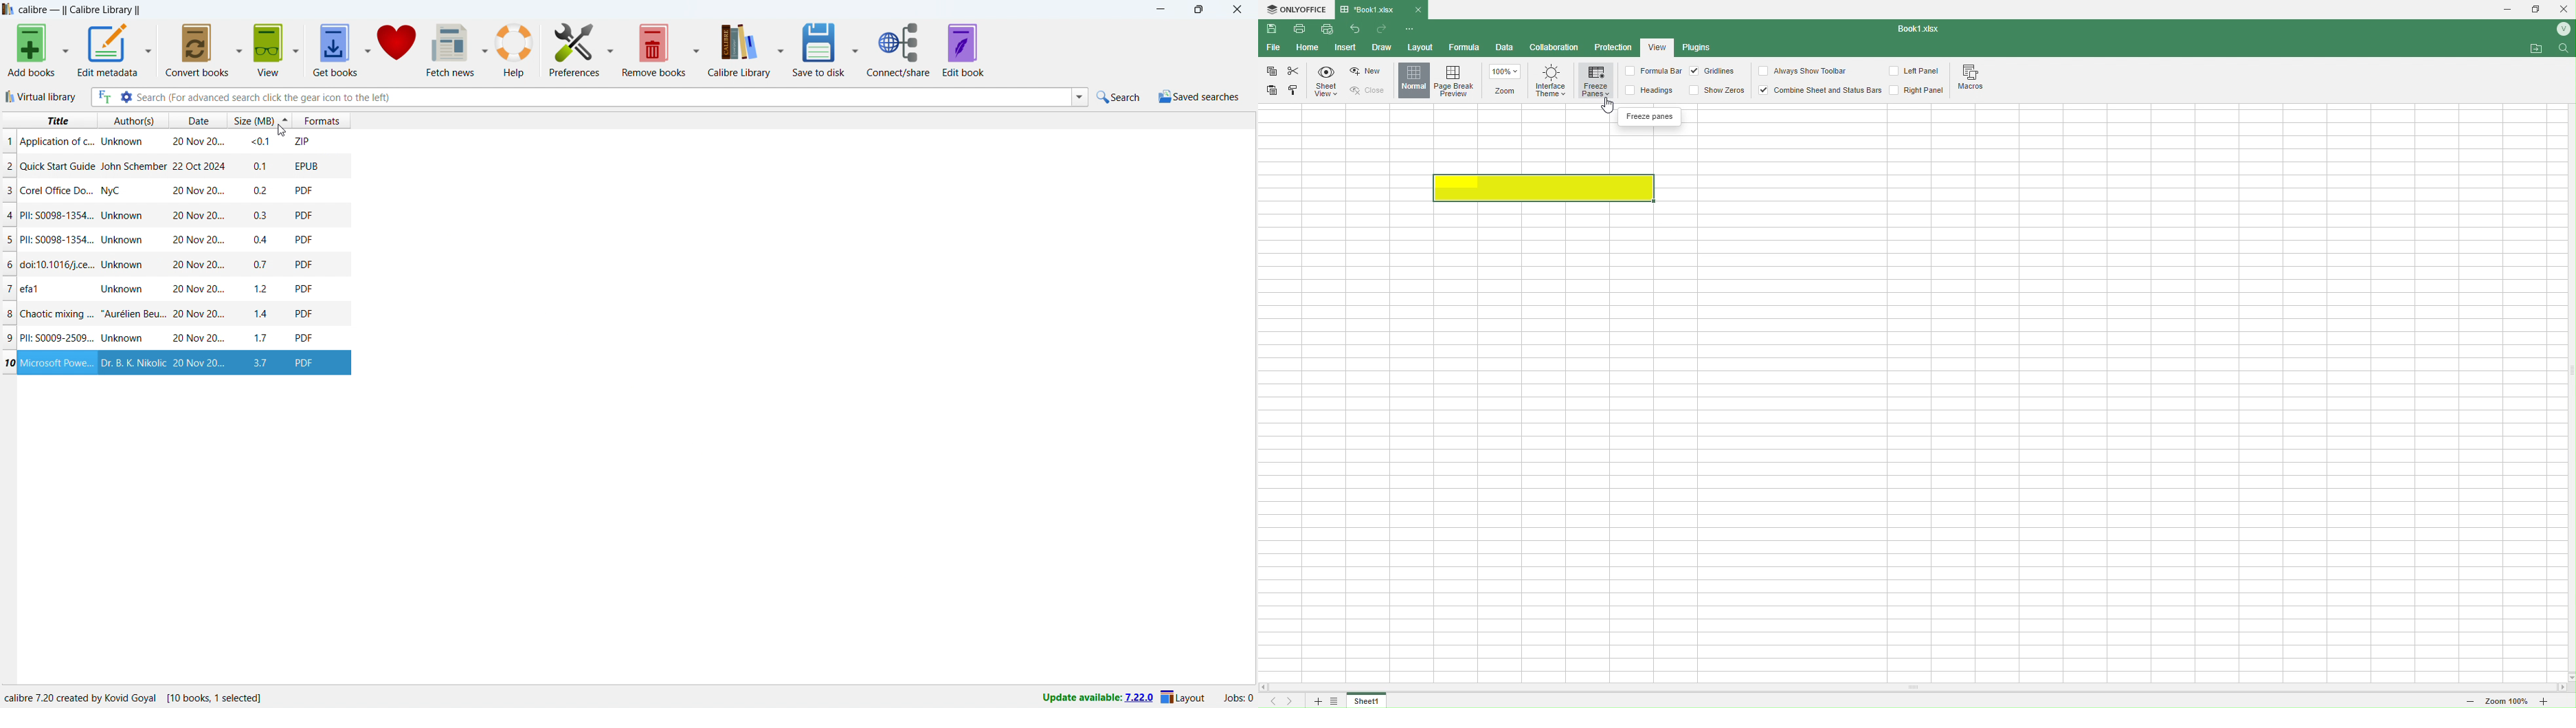  I want to click on Draw, so click(1381, 47).